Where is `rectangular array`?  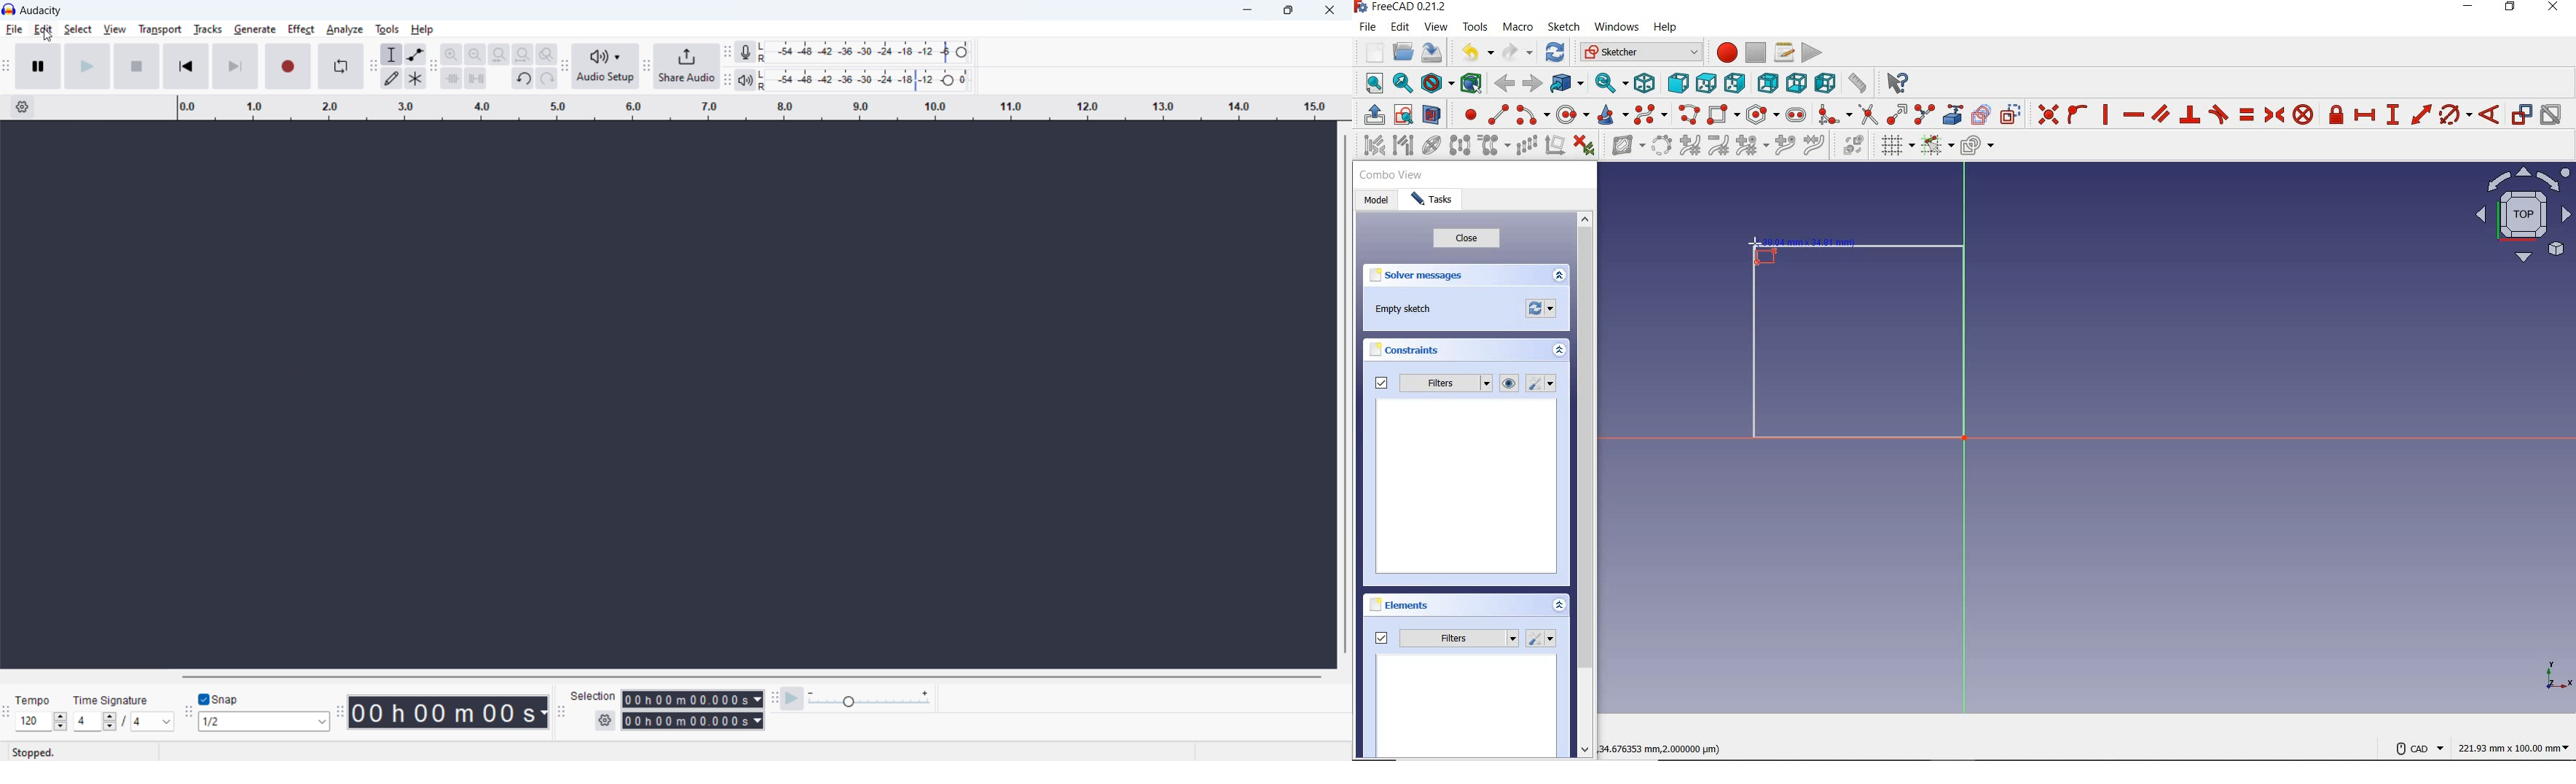
rectangular array is located at coordinates (1527, 146).